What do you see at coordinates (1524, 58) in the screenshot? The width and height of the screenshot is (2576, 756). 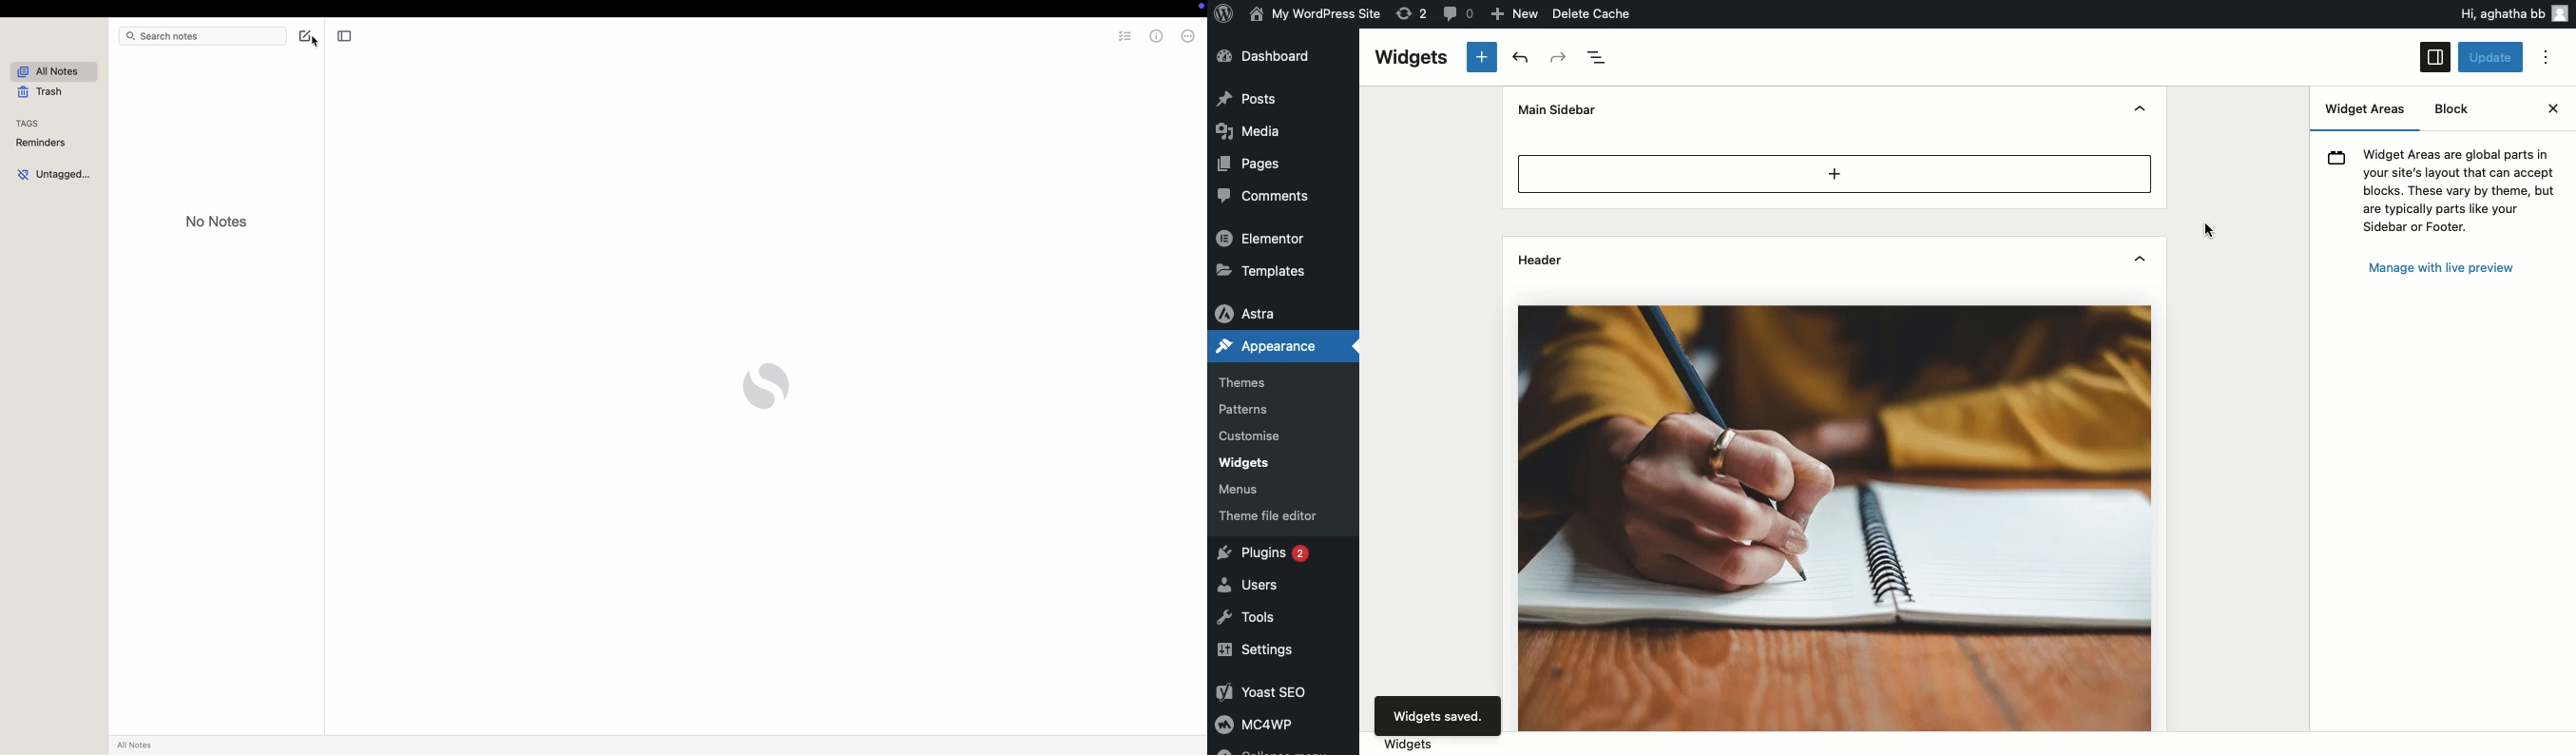 I see `Undo` at bounding box center [1524, 58].